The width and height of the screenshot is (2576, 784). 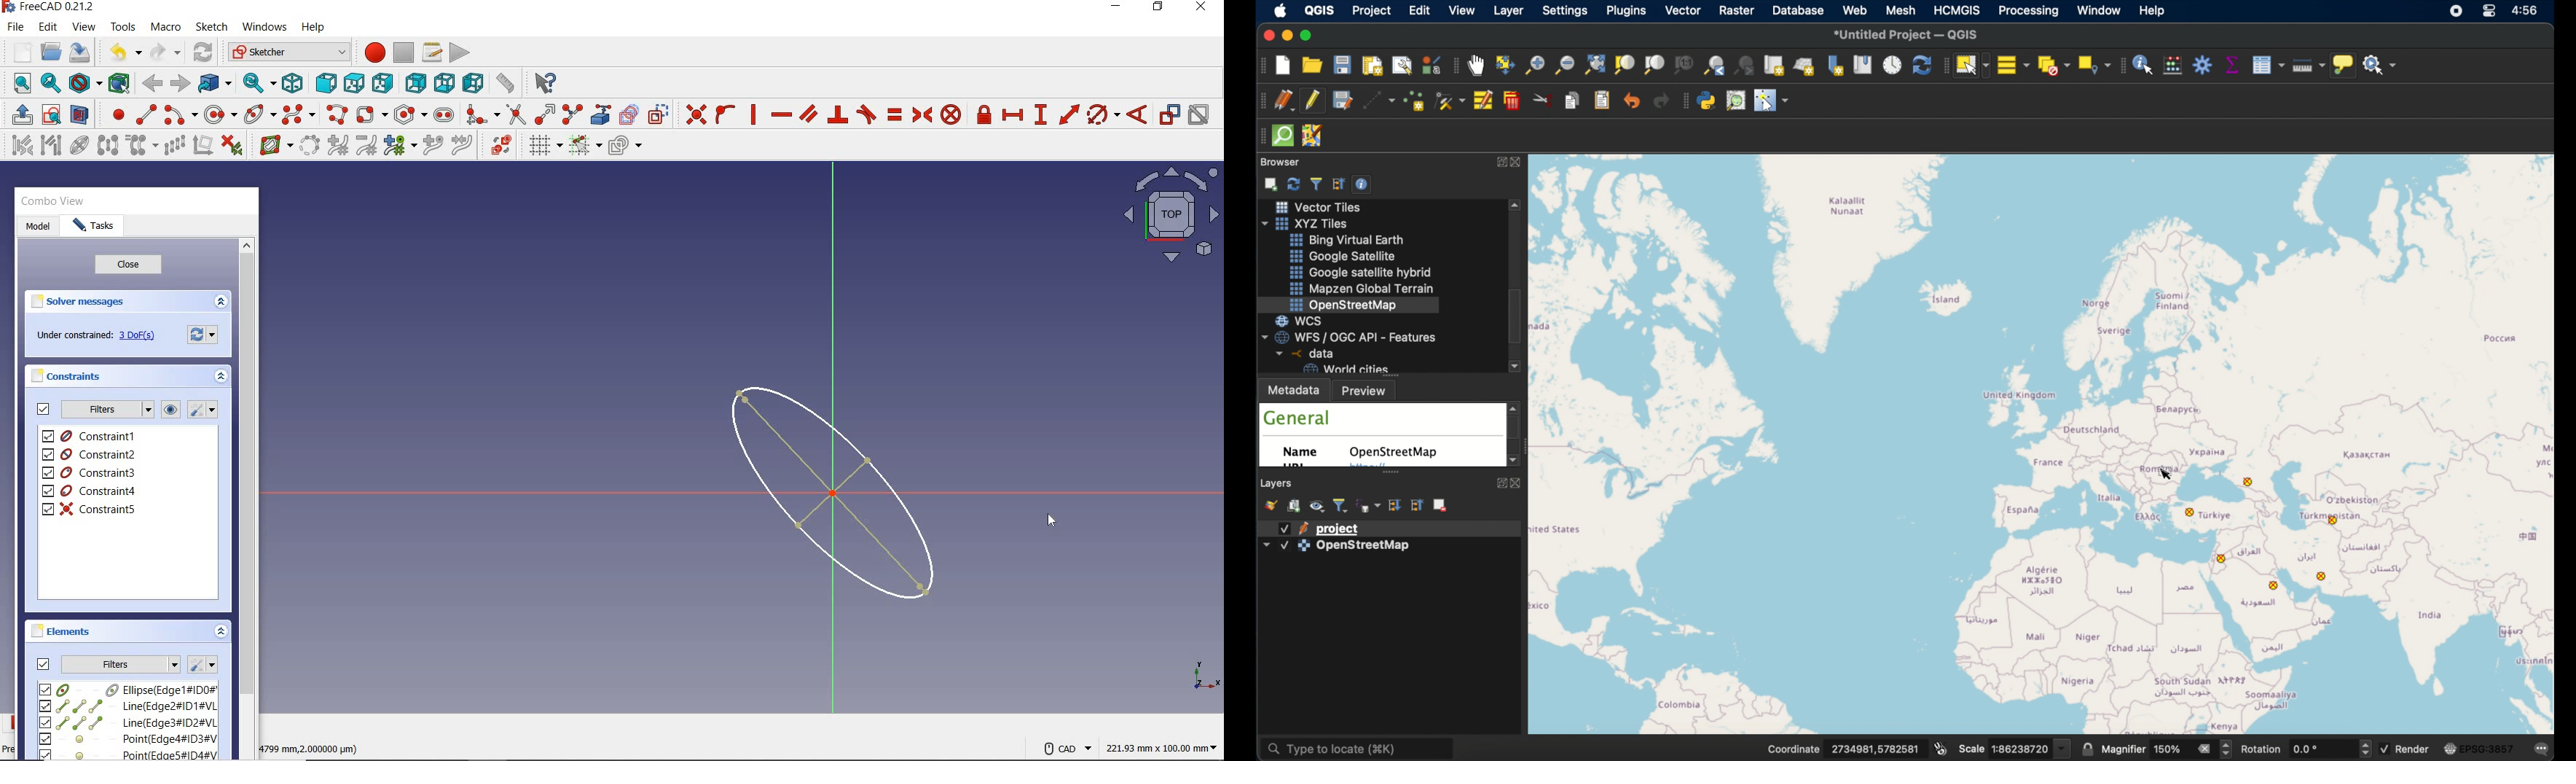 I want to click on measurement, so click(x=1163, y=746).